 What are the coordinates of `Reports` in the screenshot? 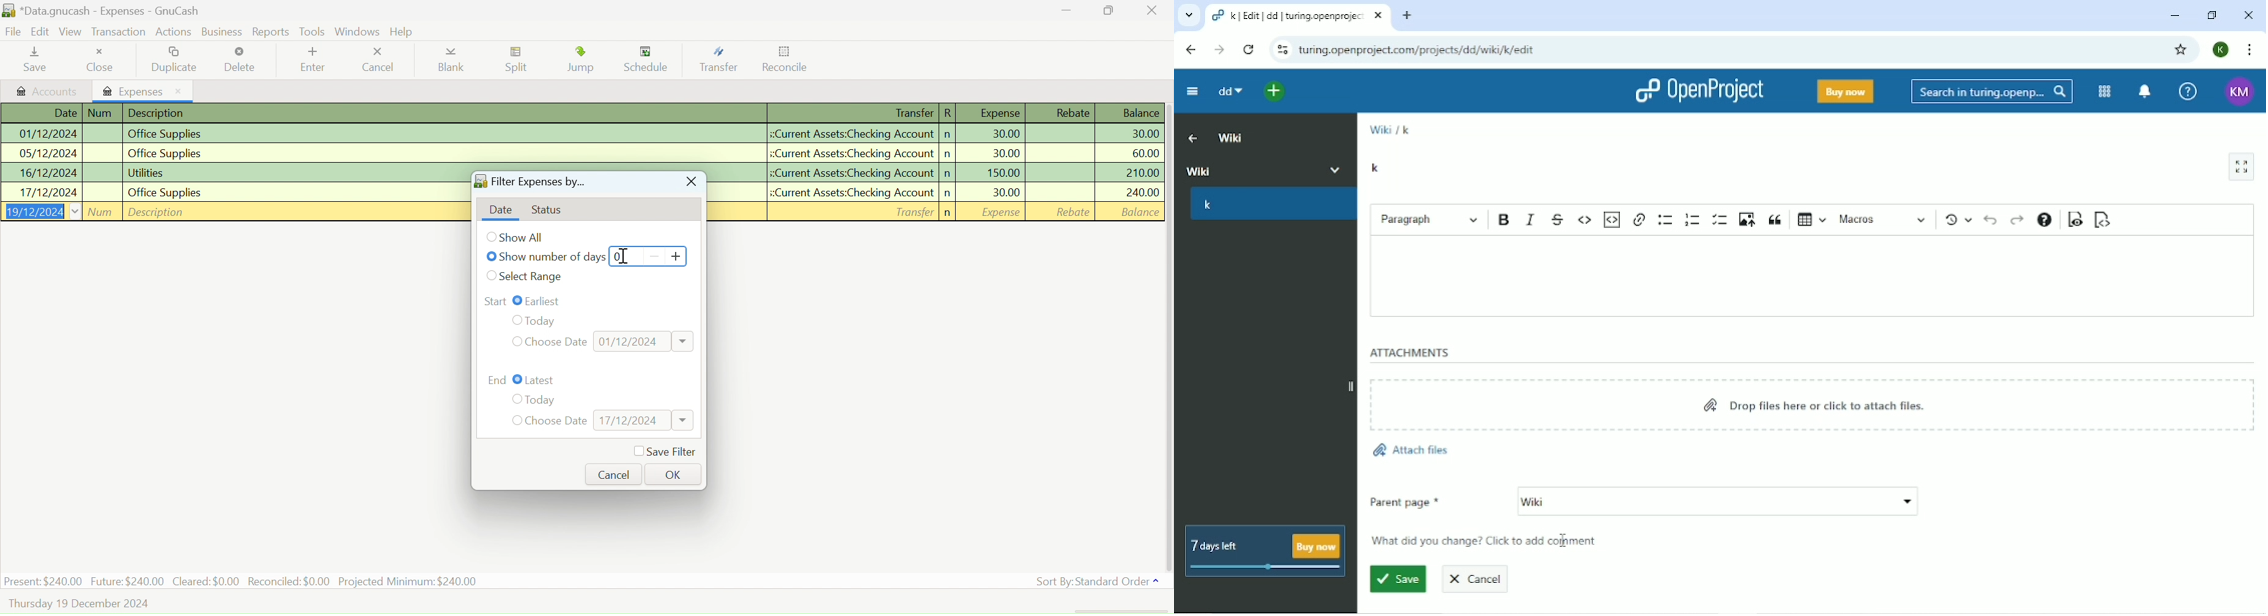 It's located at (272, 32).